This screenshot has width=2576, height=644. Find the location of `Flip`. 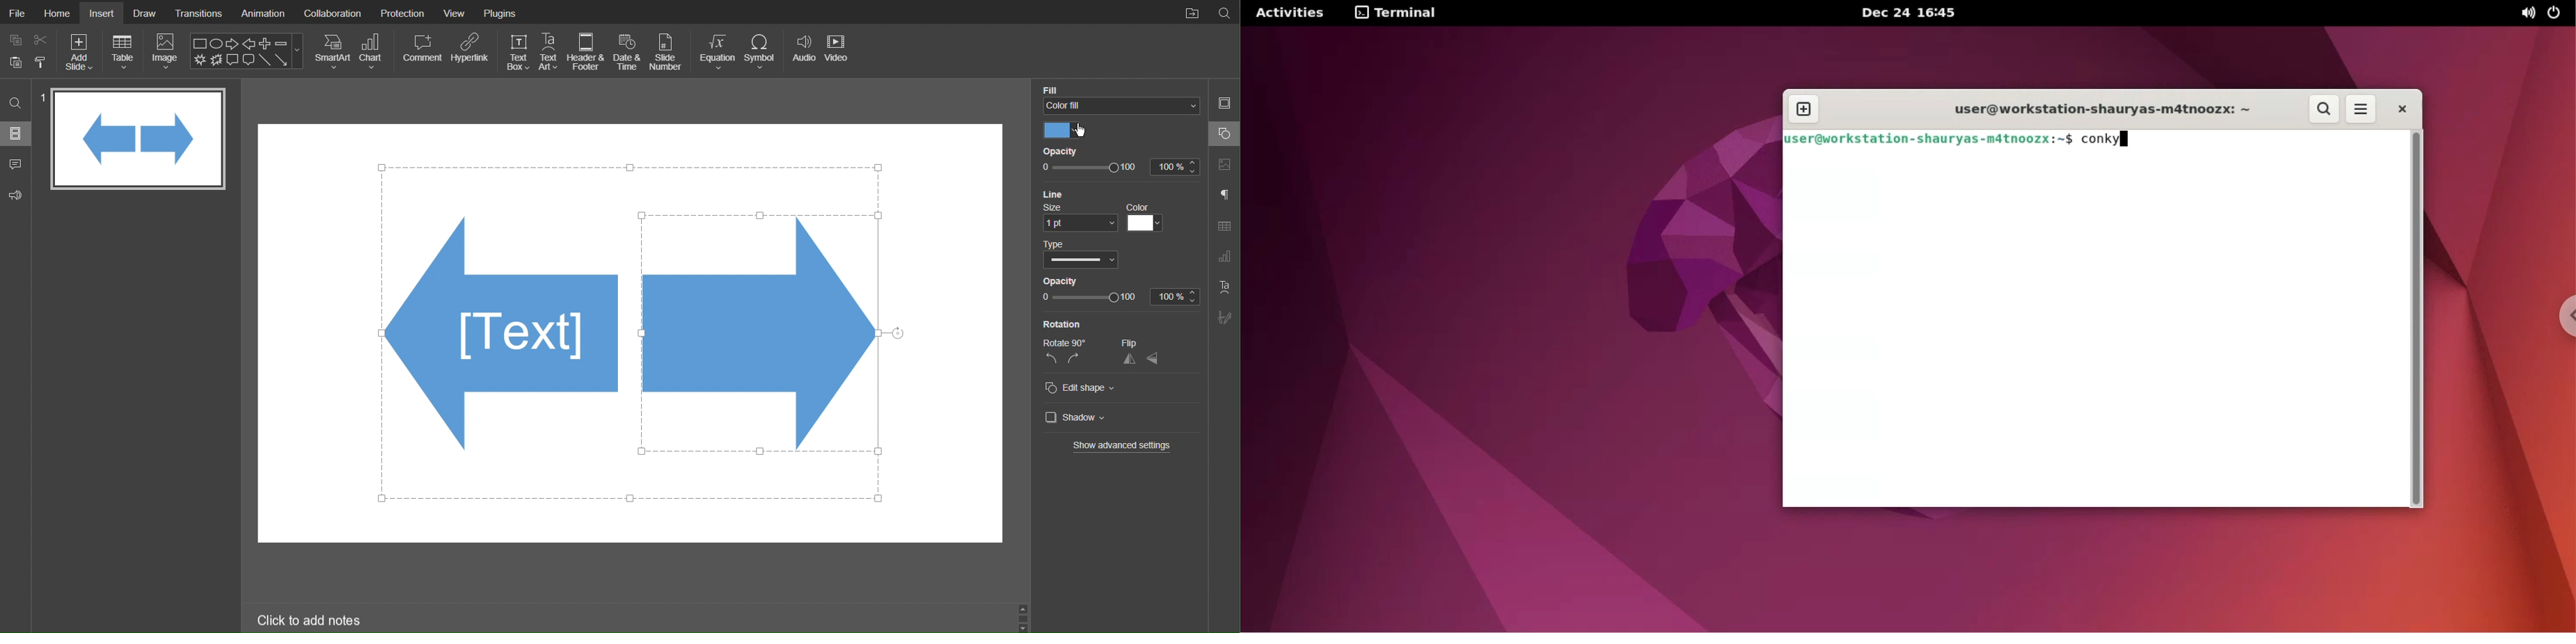

Flip is located at coordinates (1144, 342).